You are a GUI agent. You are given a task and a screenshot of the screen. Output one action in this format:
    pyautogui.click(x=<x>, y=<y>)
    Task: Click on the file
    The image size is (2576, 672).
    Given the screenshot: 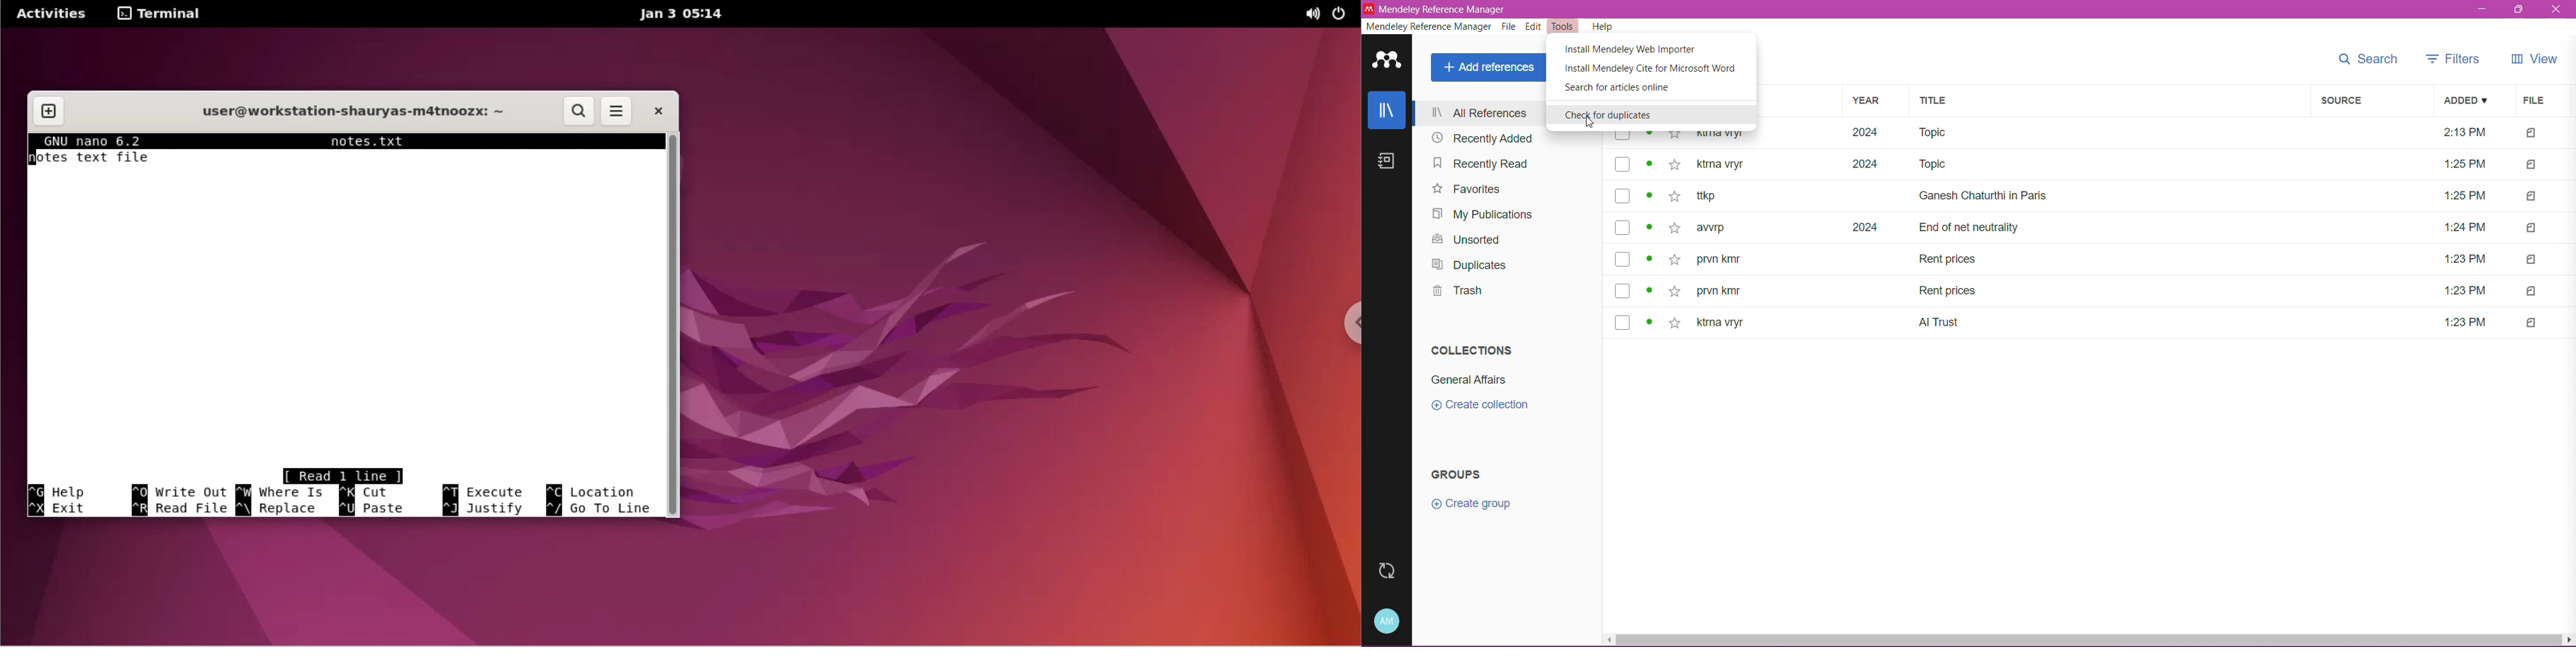 What is the action you would take?
    pyautogui.click(x=2466, y=322)
    